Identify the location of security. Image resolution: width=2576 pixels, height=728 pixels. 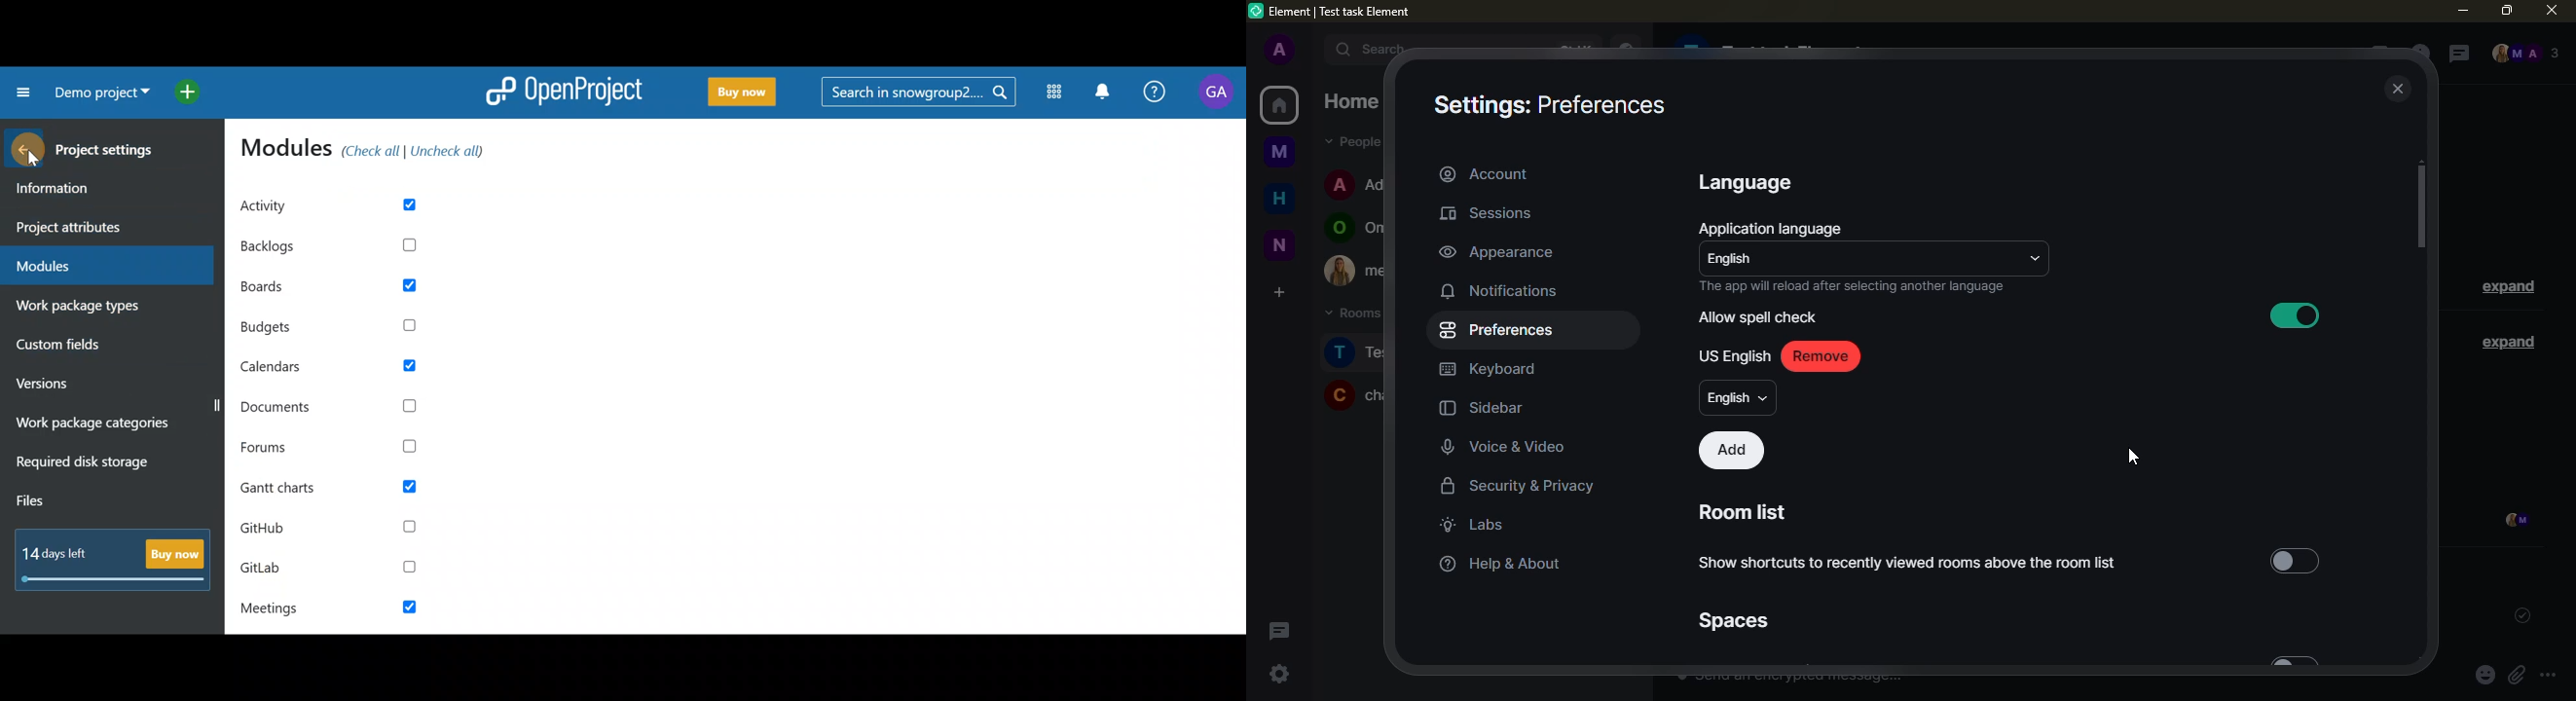
(1519, 488).